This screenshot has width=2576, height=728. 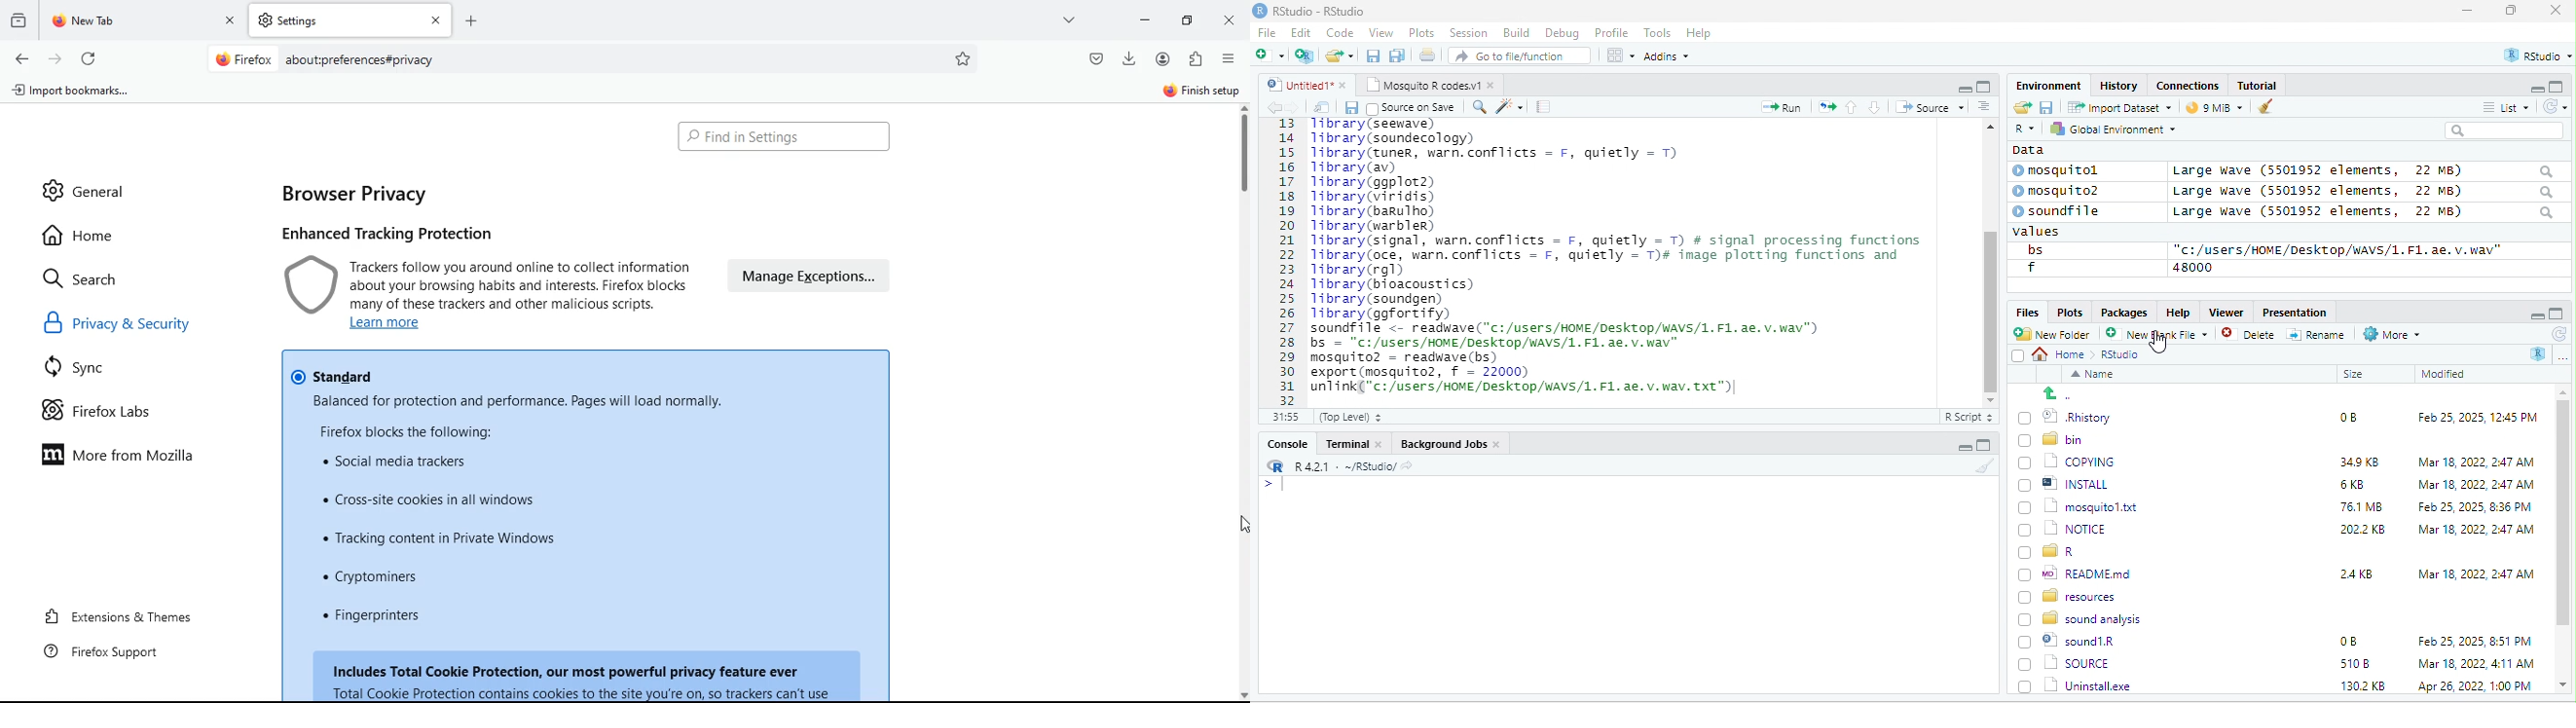 What do you see at coordinates (2082, 617) in the screenshot?
I see `8 sound analysis` at bounding box center [2082, 617].